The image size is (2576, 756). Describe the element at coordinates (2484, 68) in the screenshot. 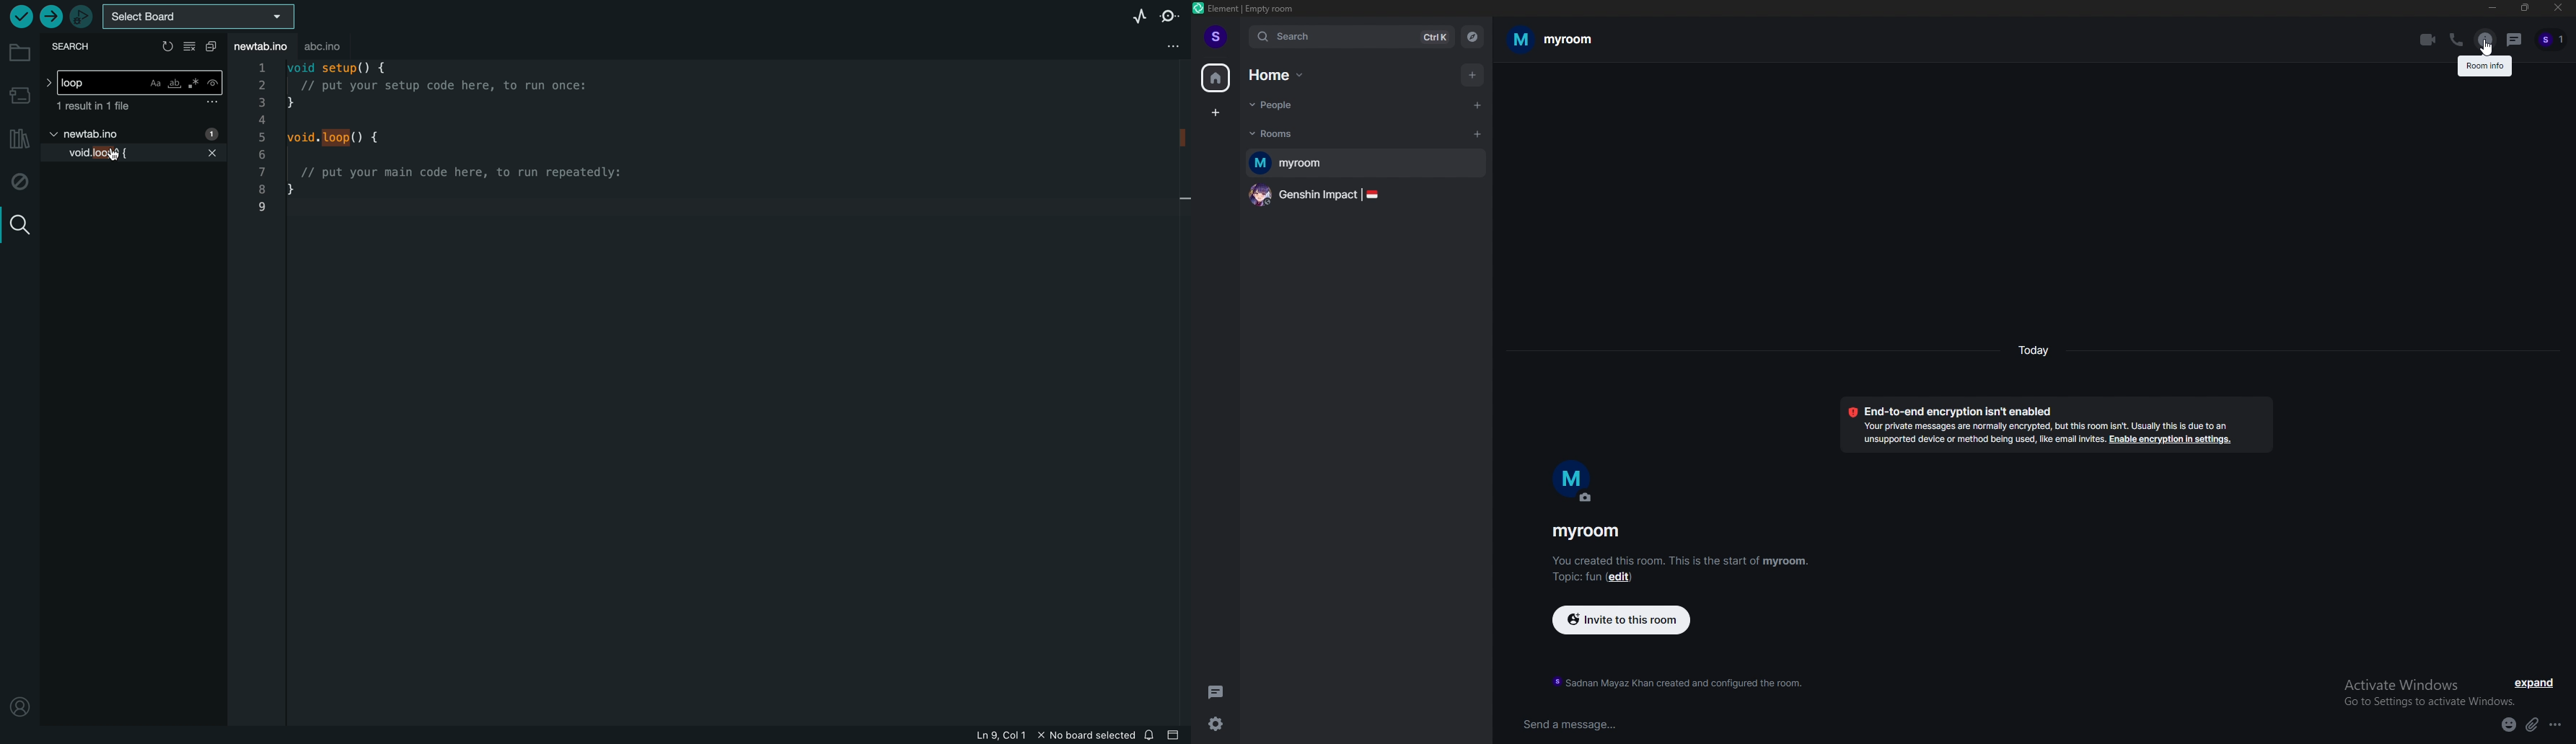

I see `room info` at that location.